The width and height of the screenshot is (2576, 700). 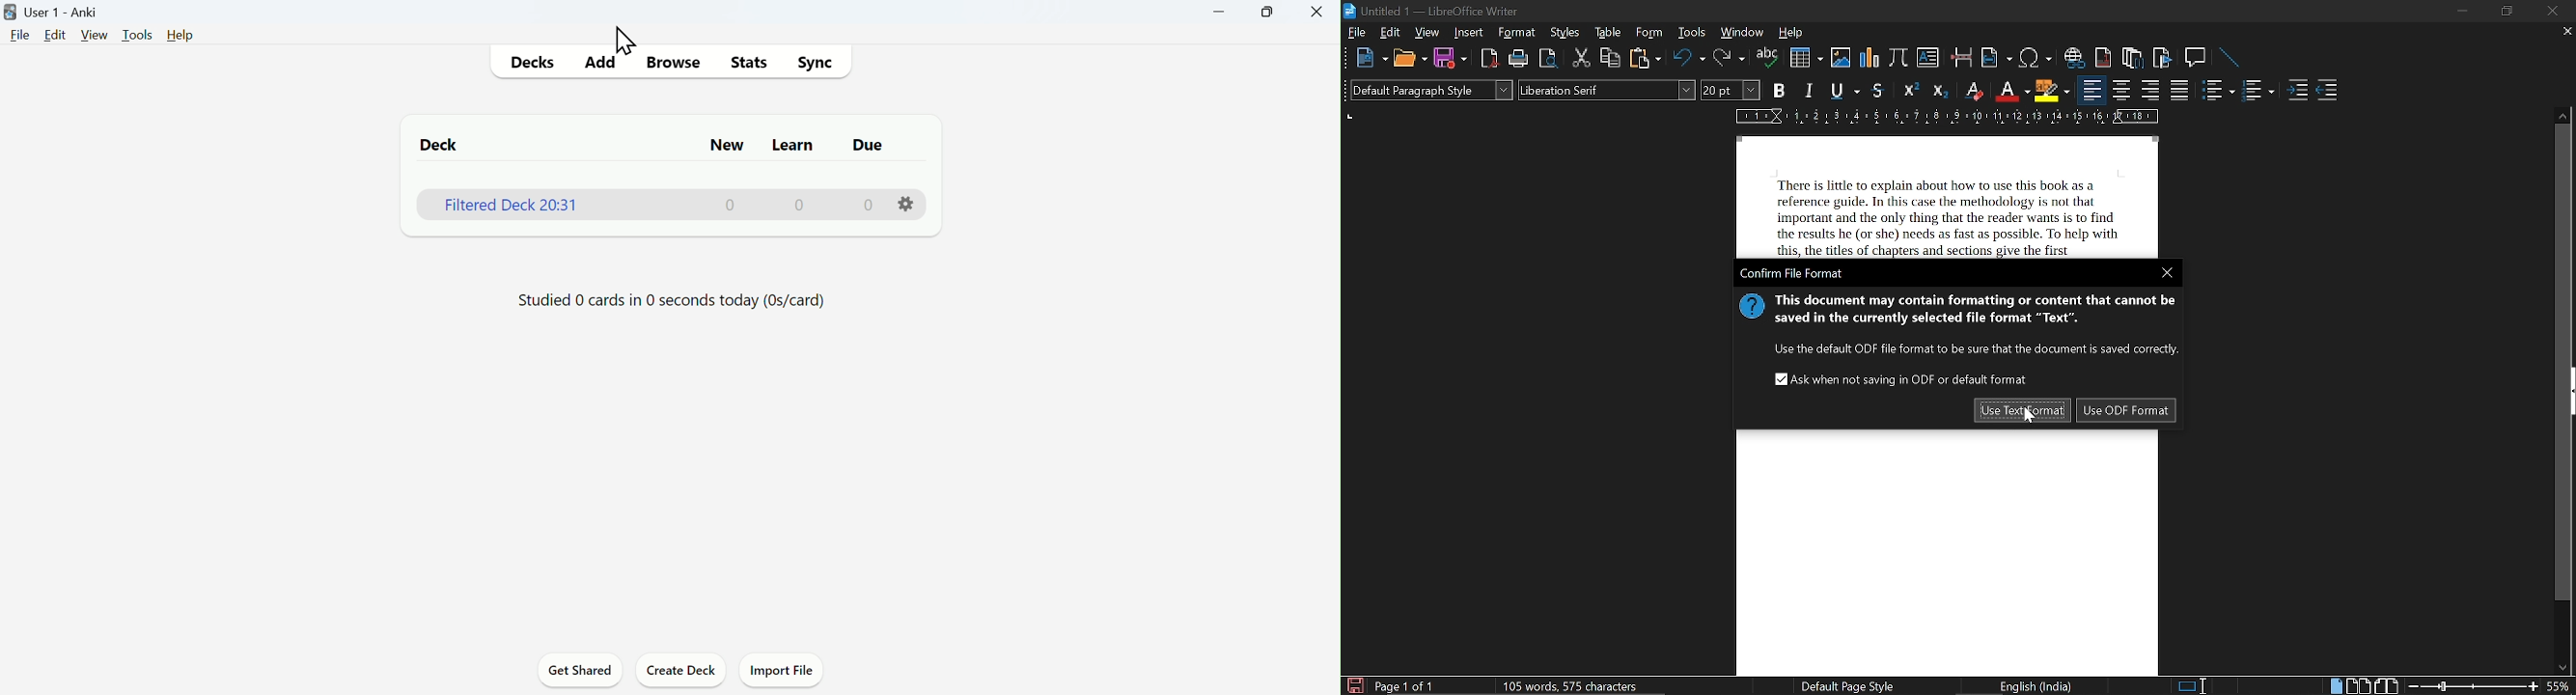 What do you see at coordinates (1779, 89) in the screenshot?
I see `bold` at bounding box center [1779, 89].